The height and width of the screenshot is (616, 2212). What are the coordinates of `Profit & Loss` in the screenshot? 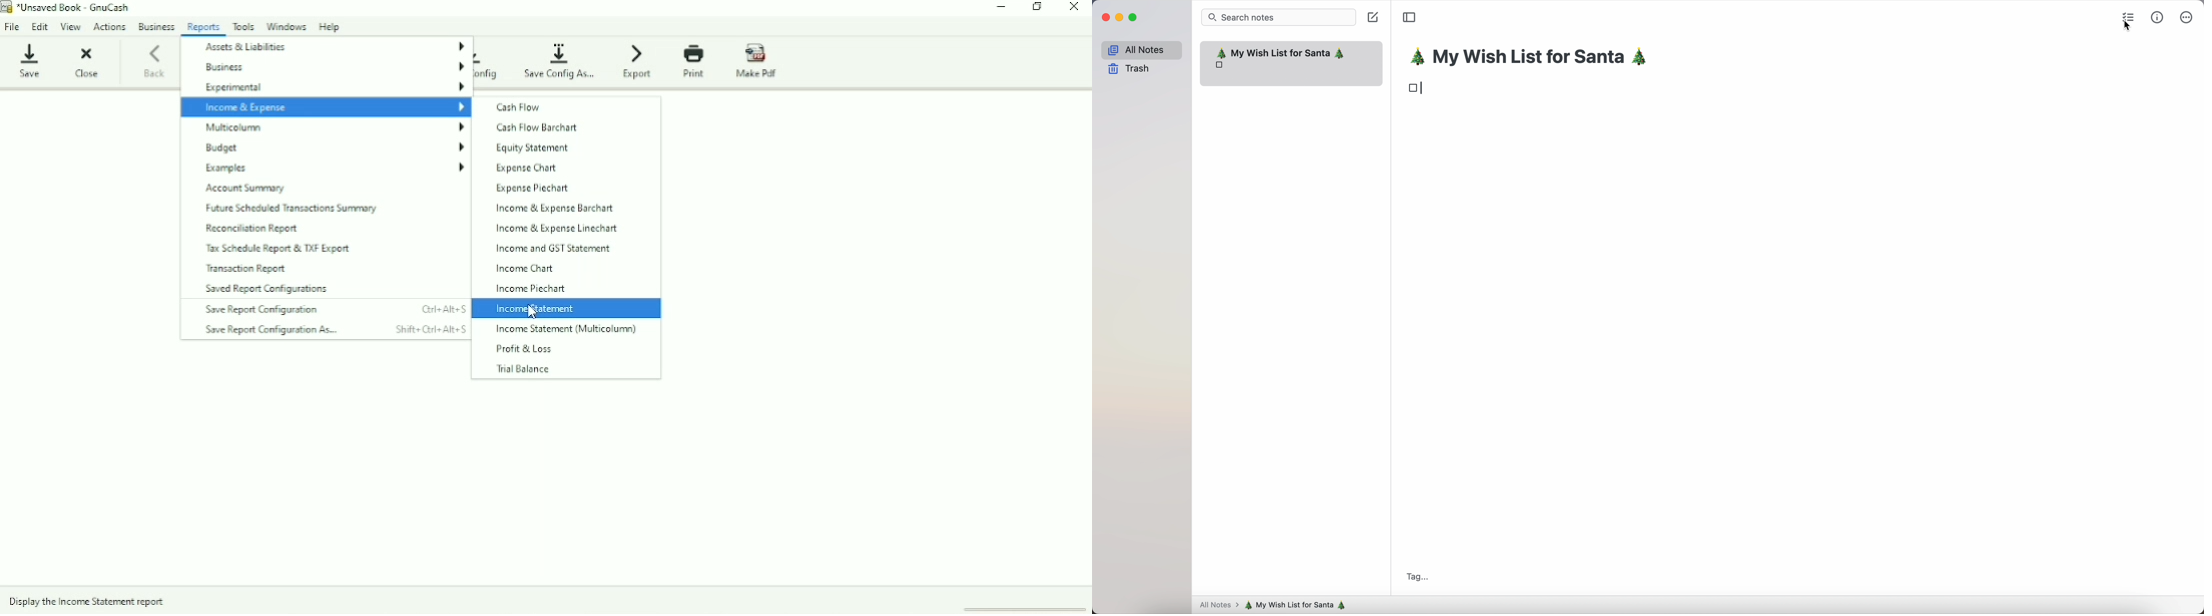 It's located at (528, 349).